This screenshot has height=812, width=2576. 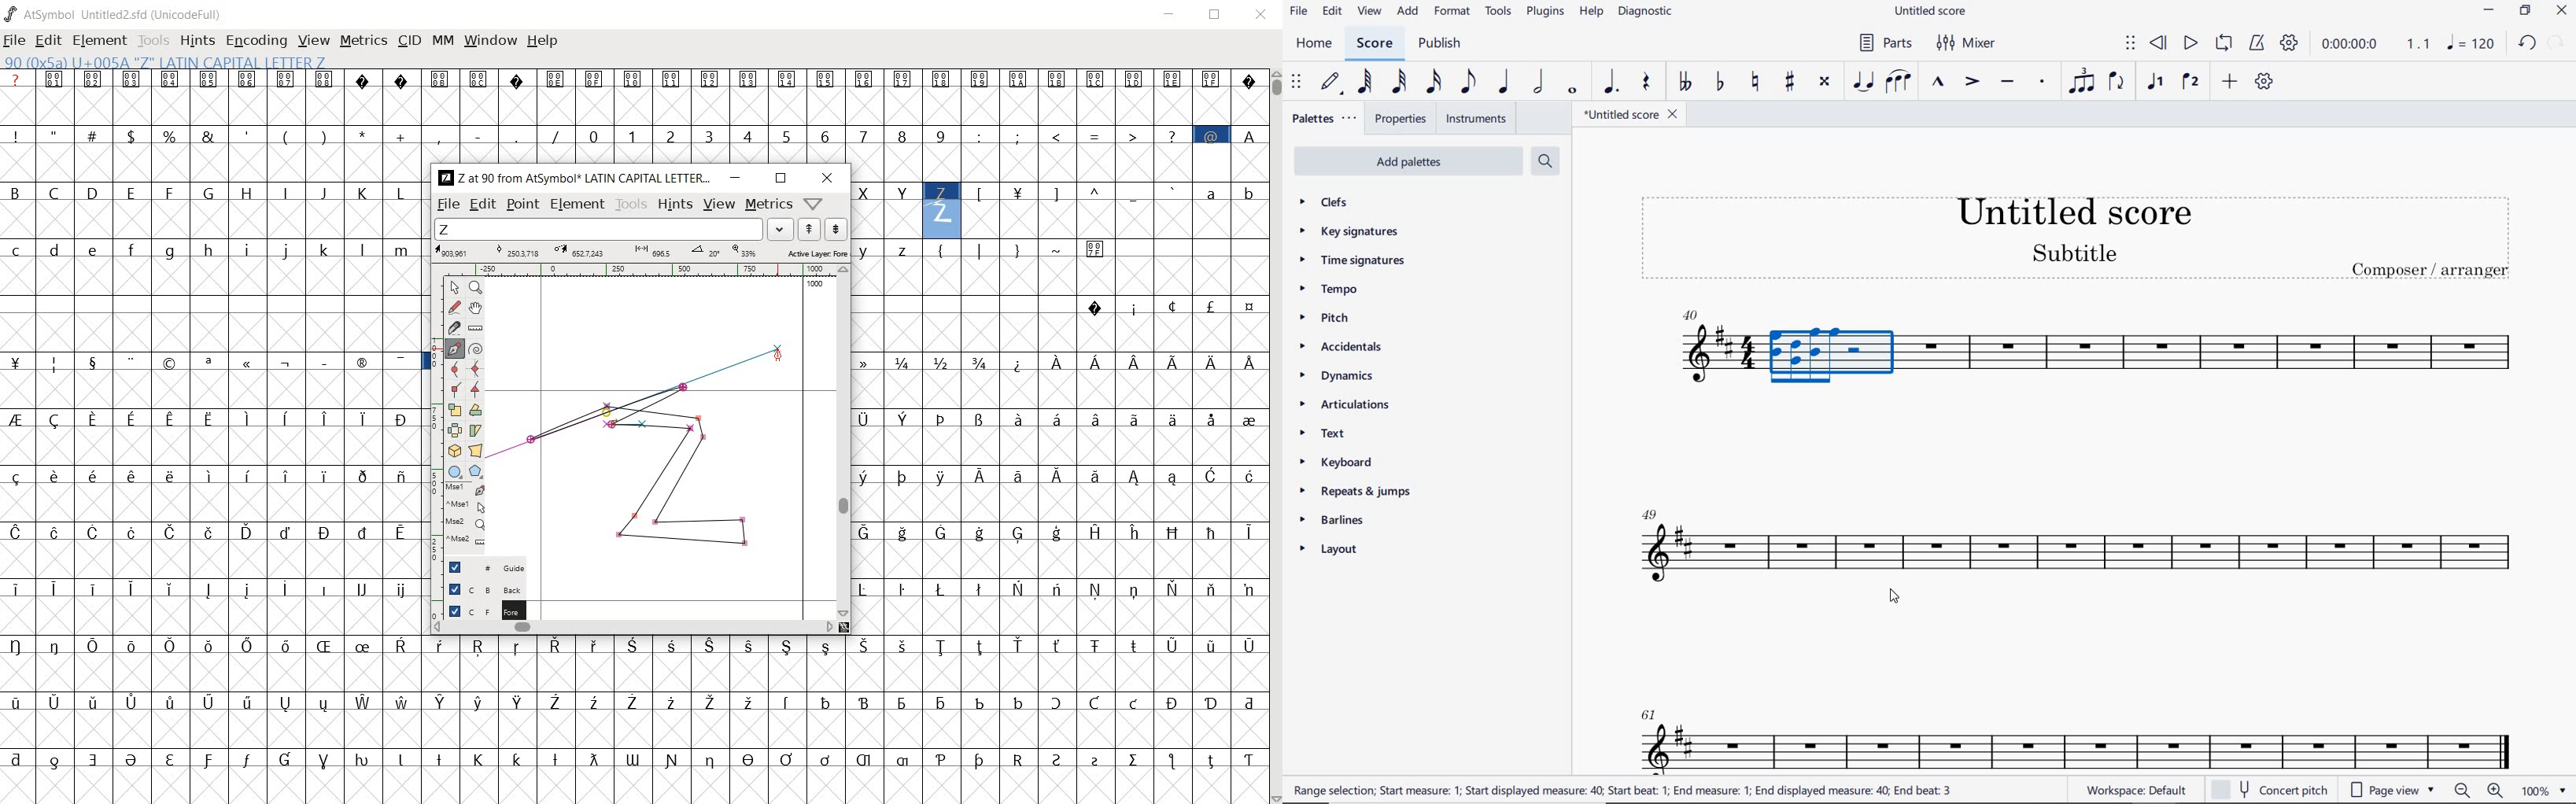 I want to click on edit, so click(x=482, y=205).